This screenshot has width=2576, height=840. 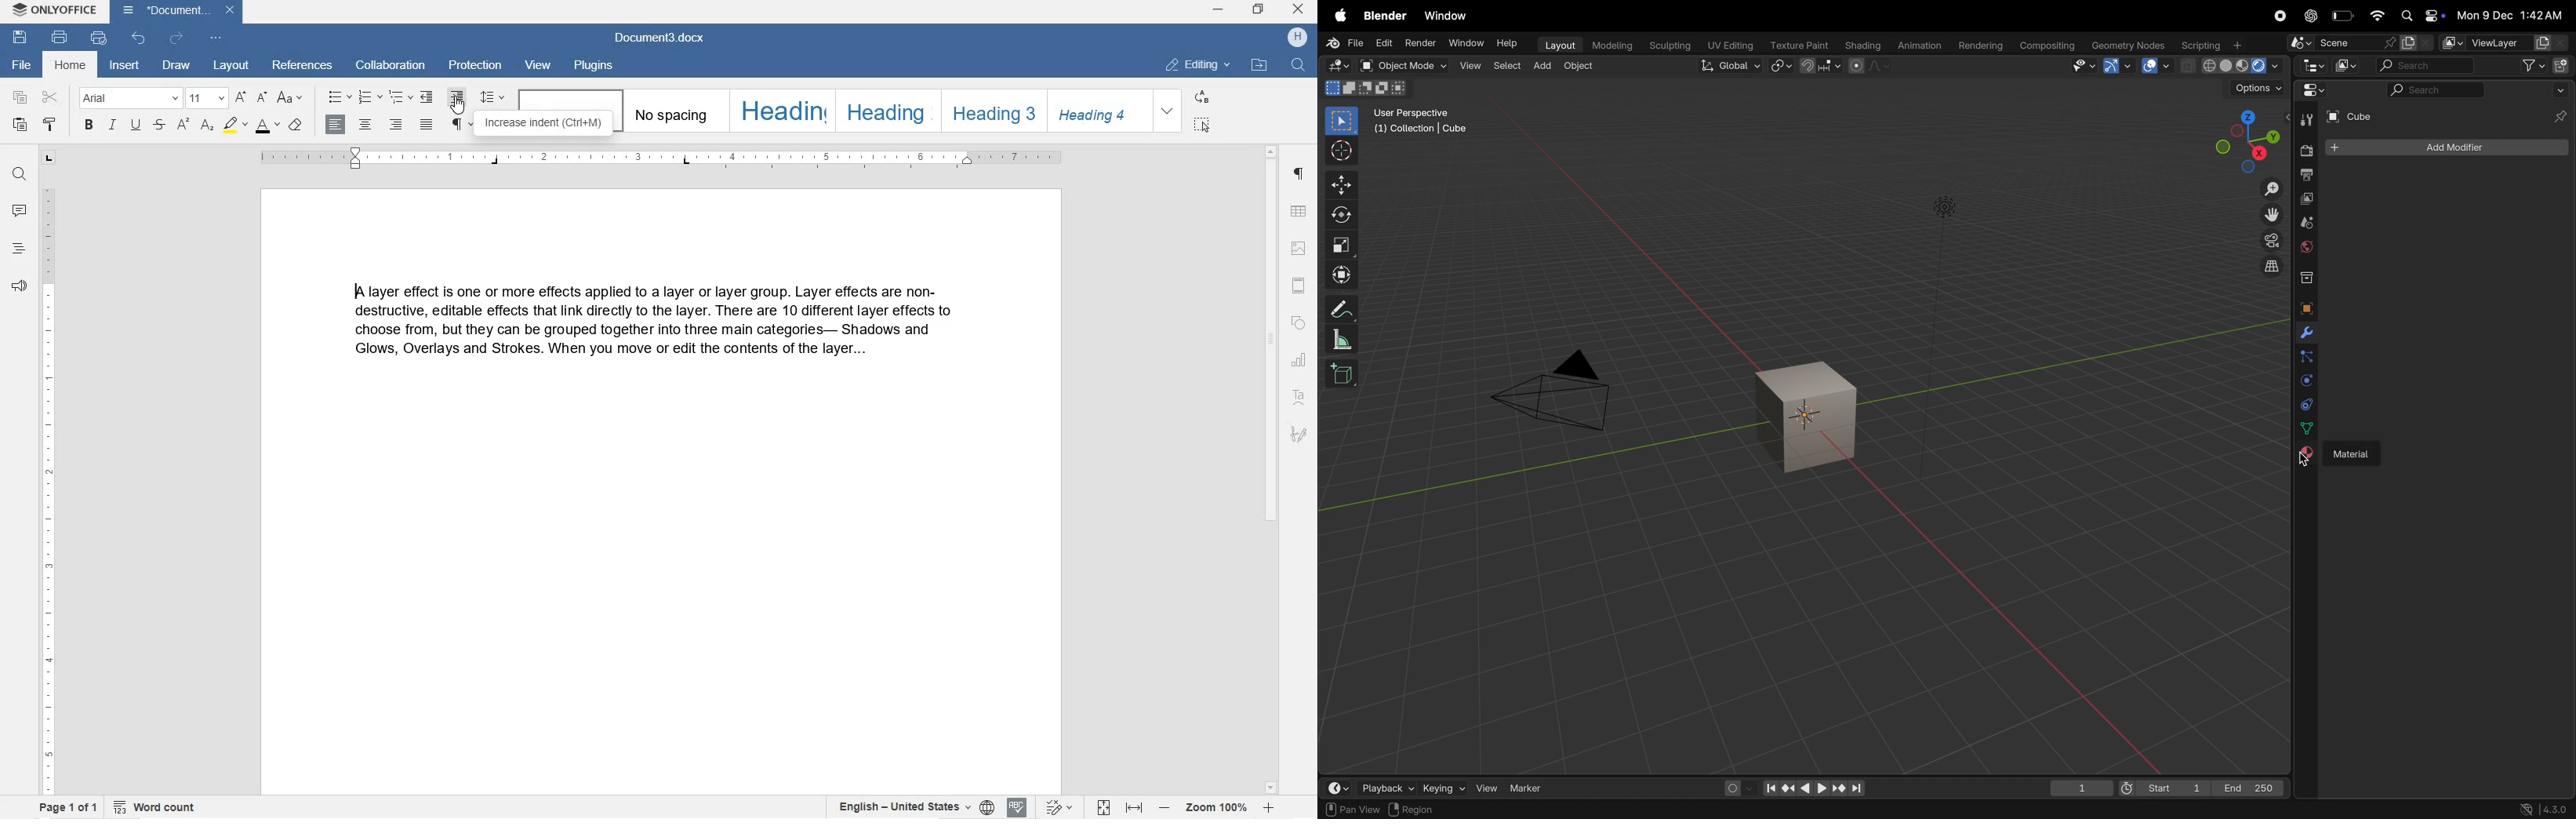 What do you see at coordinates (20, 176) in the screenshot?
I see `FIND` at bounding box center [20, 176].